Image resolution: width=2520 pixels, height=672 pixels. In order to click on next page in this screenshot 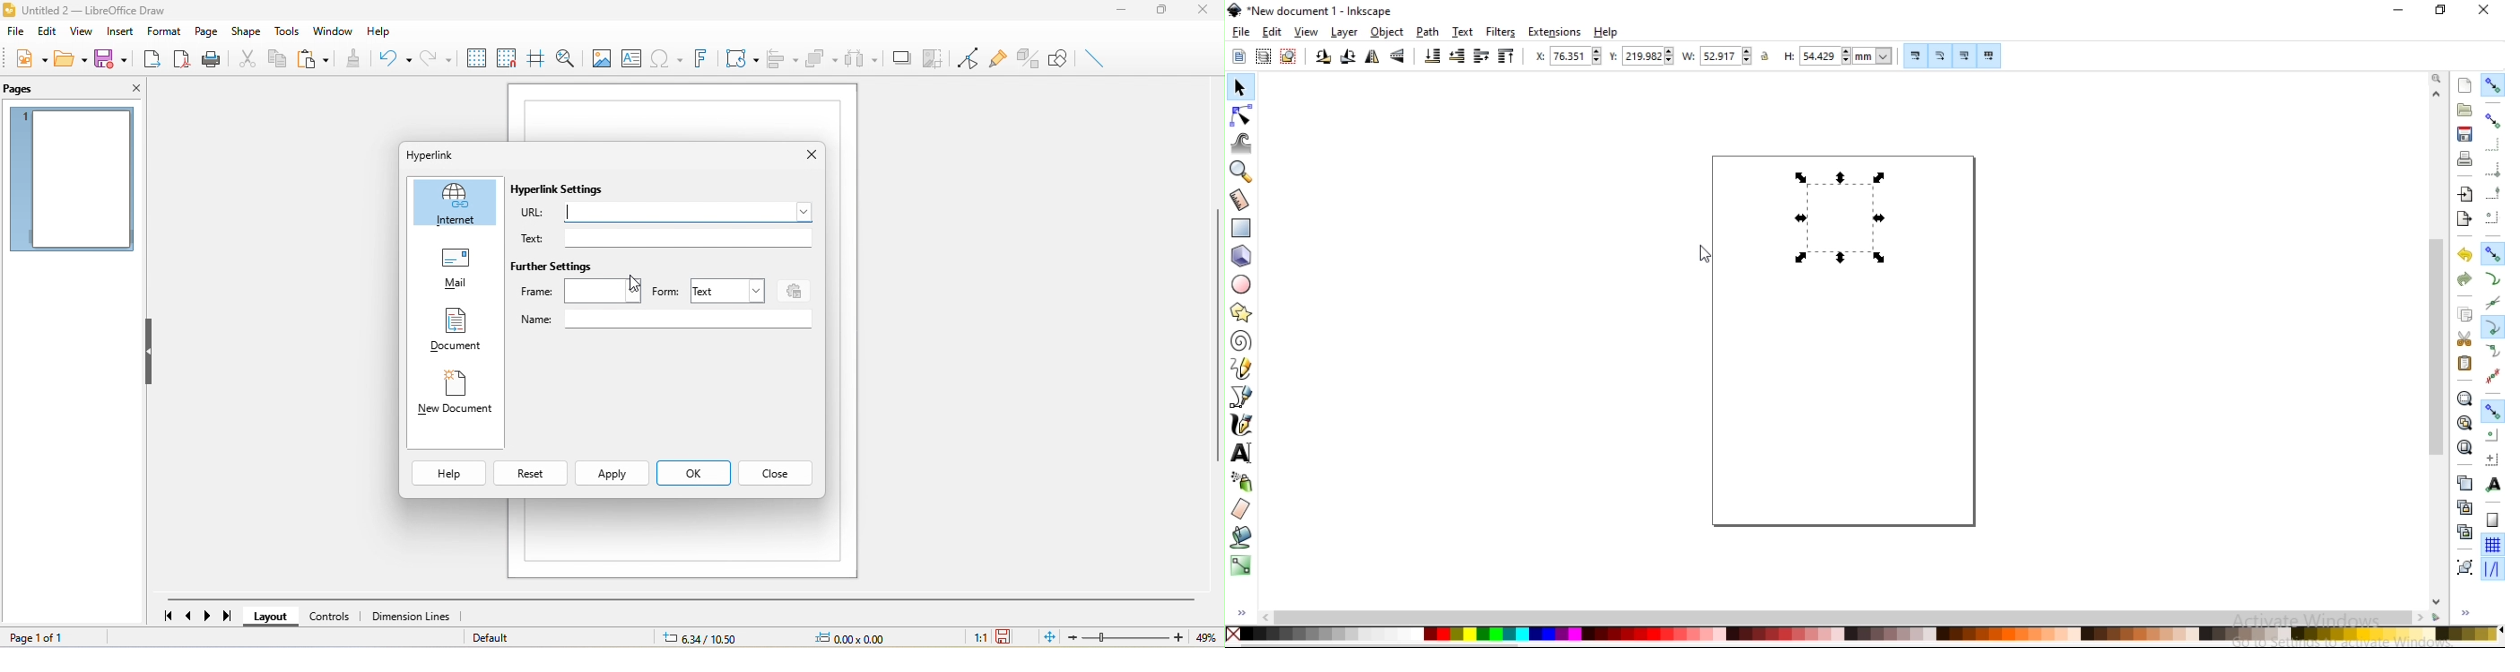, I will do `click(210, 617)`.